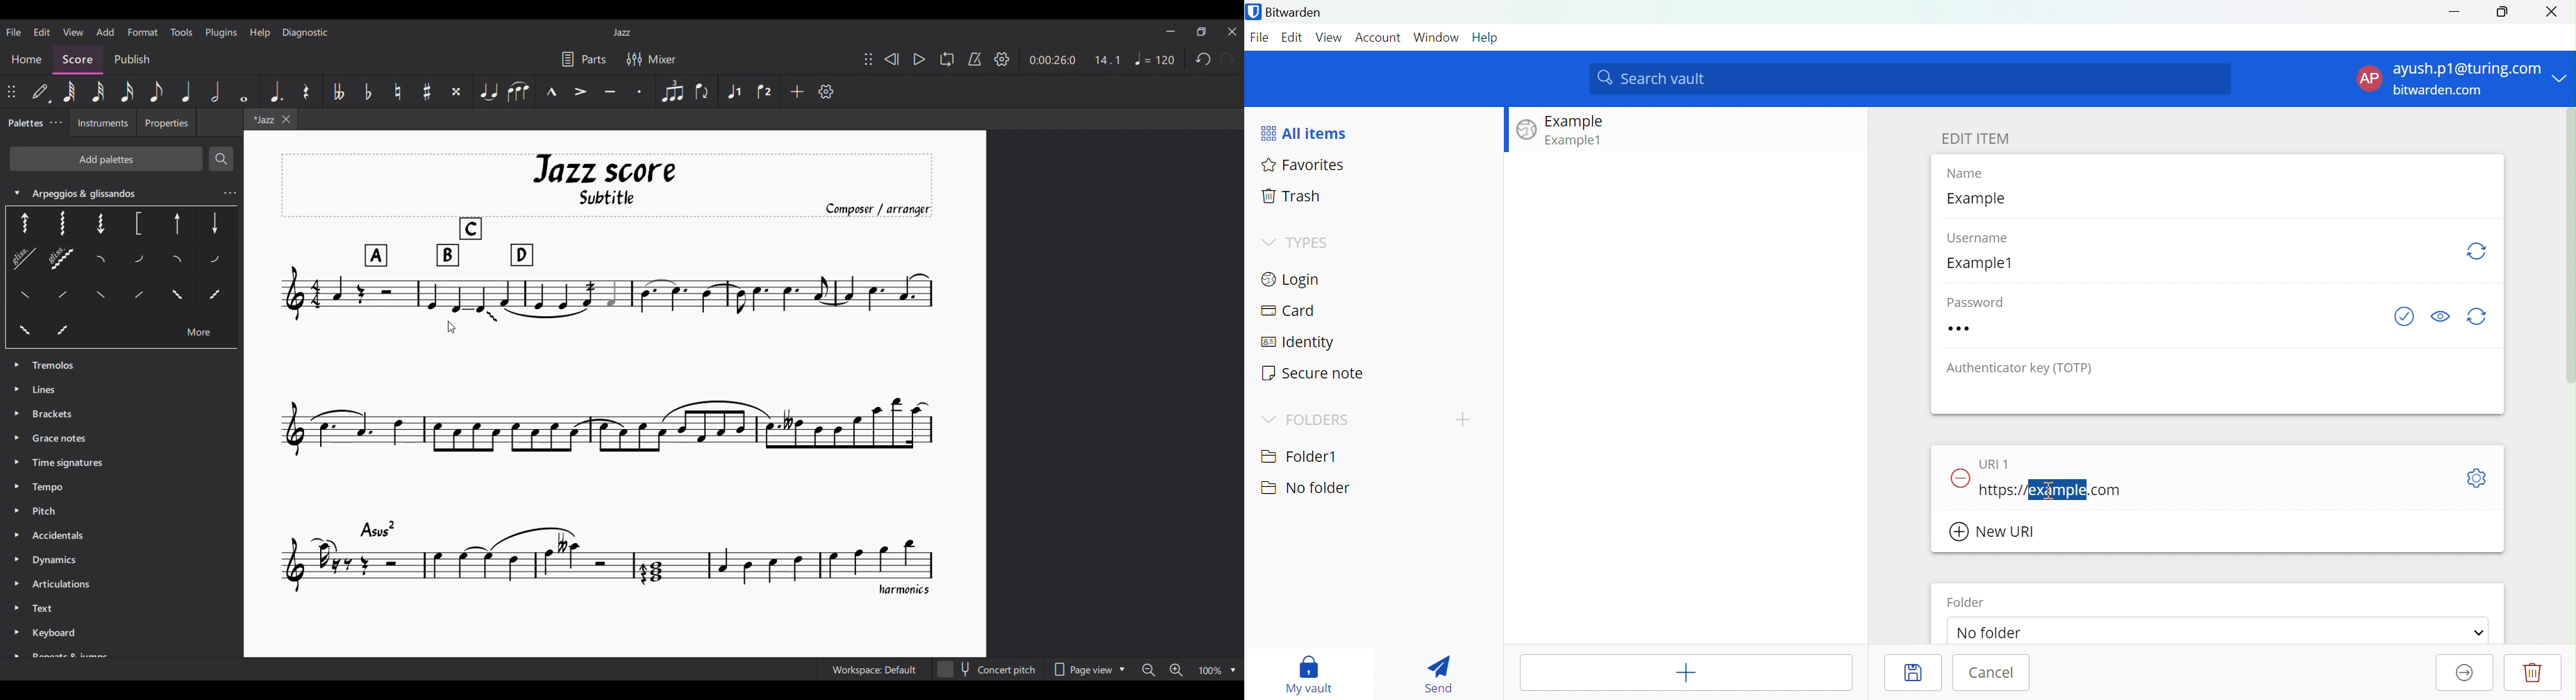 This screenshot has width=2576, height=700. What do you see at coordinates (49, 488) in the screenshot?
I see `Tempo` at bounding box center [49, 488].